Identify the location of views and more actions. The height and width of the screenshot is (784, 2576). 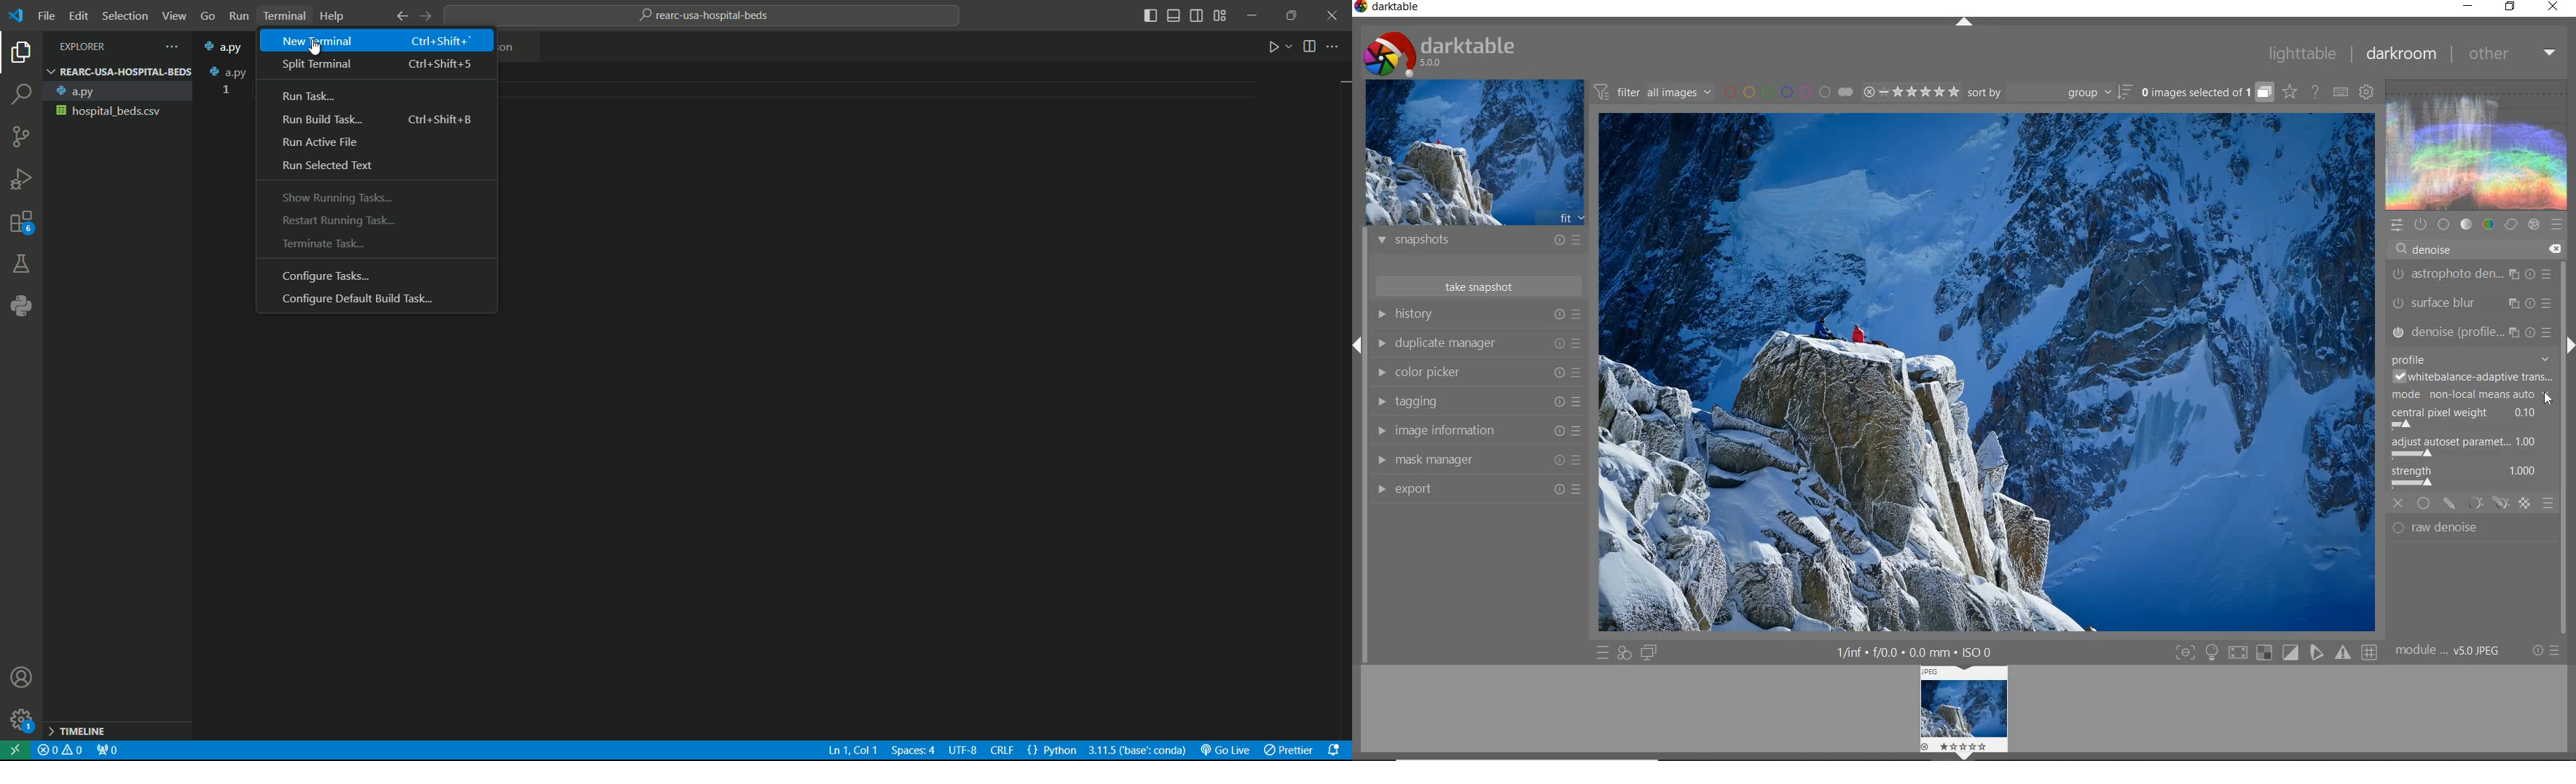
(175, 45).